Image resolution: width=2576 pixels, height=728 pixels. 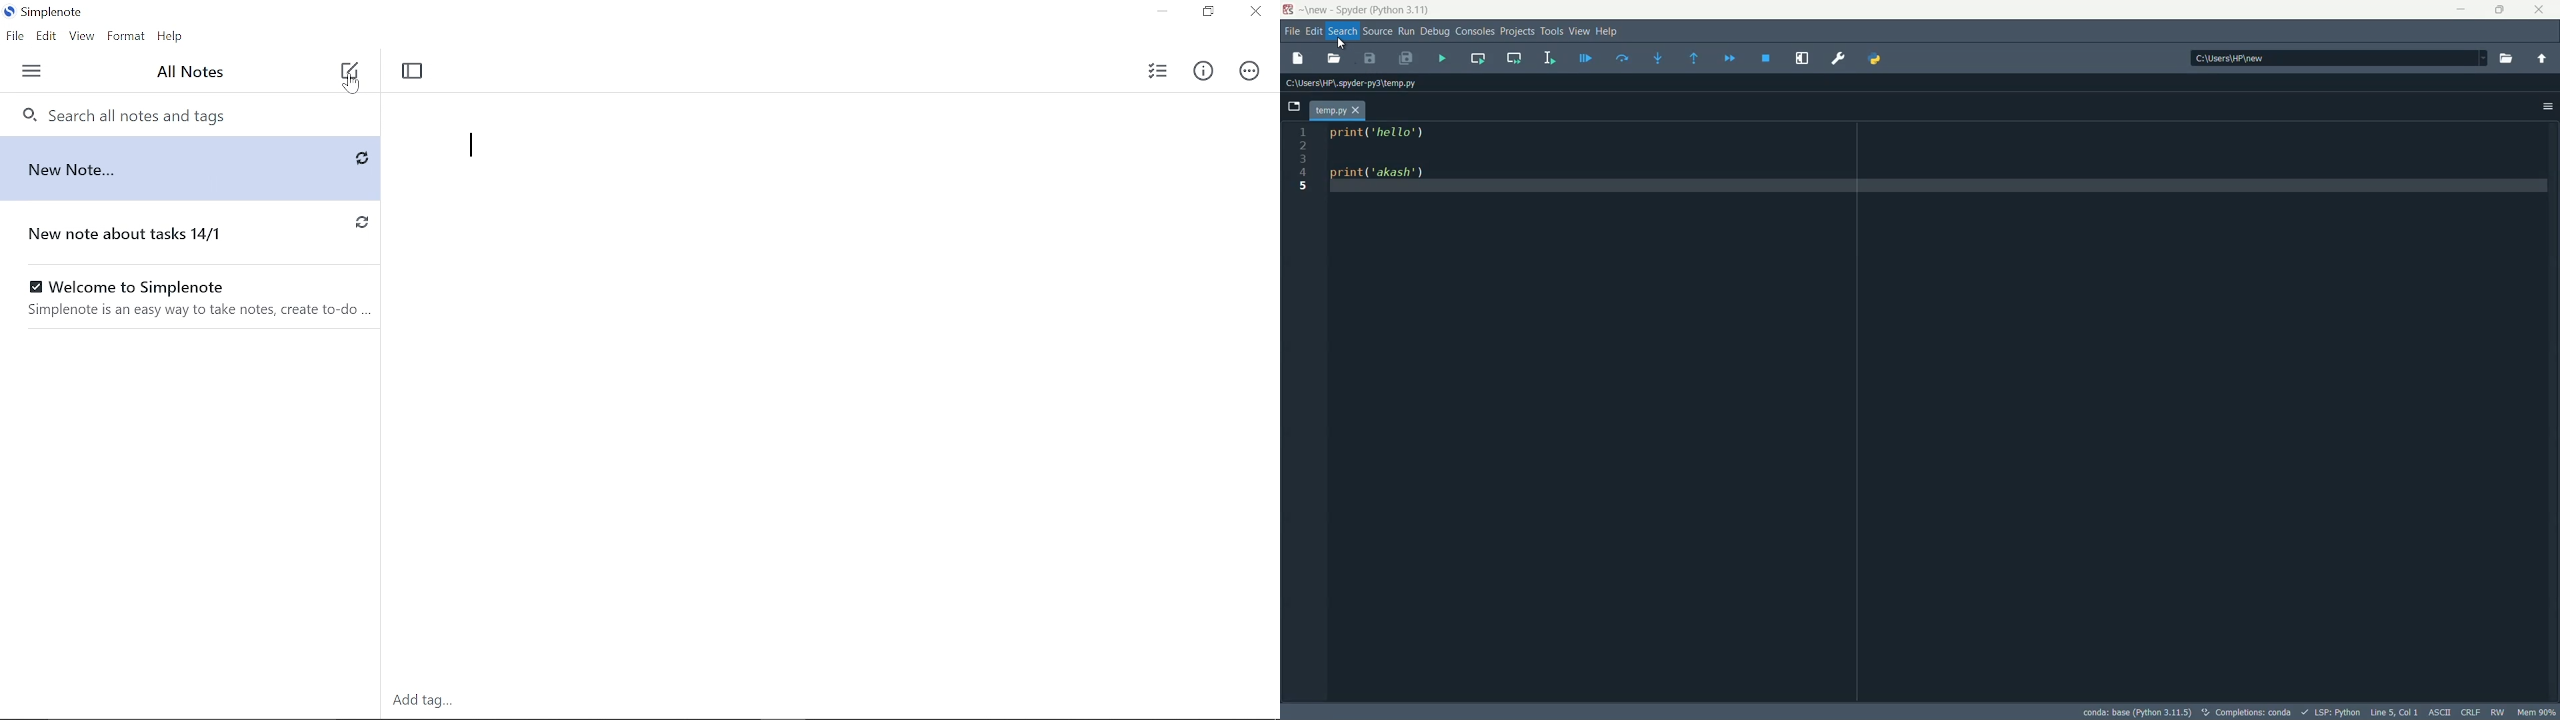 What do you see at coordinates (2439, 711) in the screenshot?
I see `ASCII` at bounding box center [2439, 711].